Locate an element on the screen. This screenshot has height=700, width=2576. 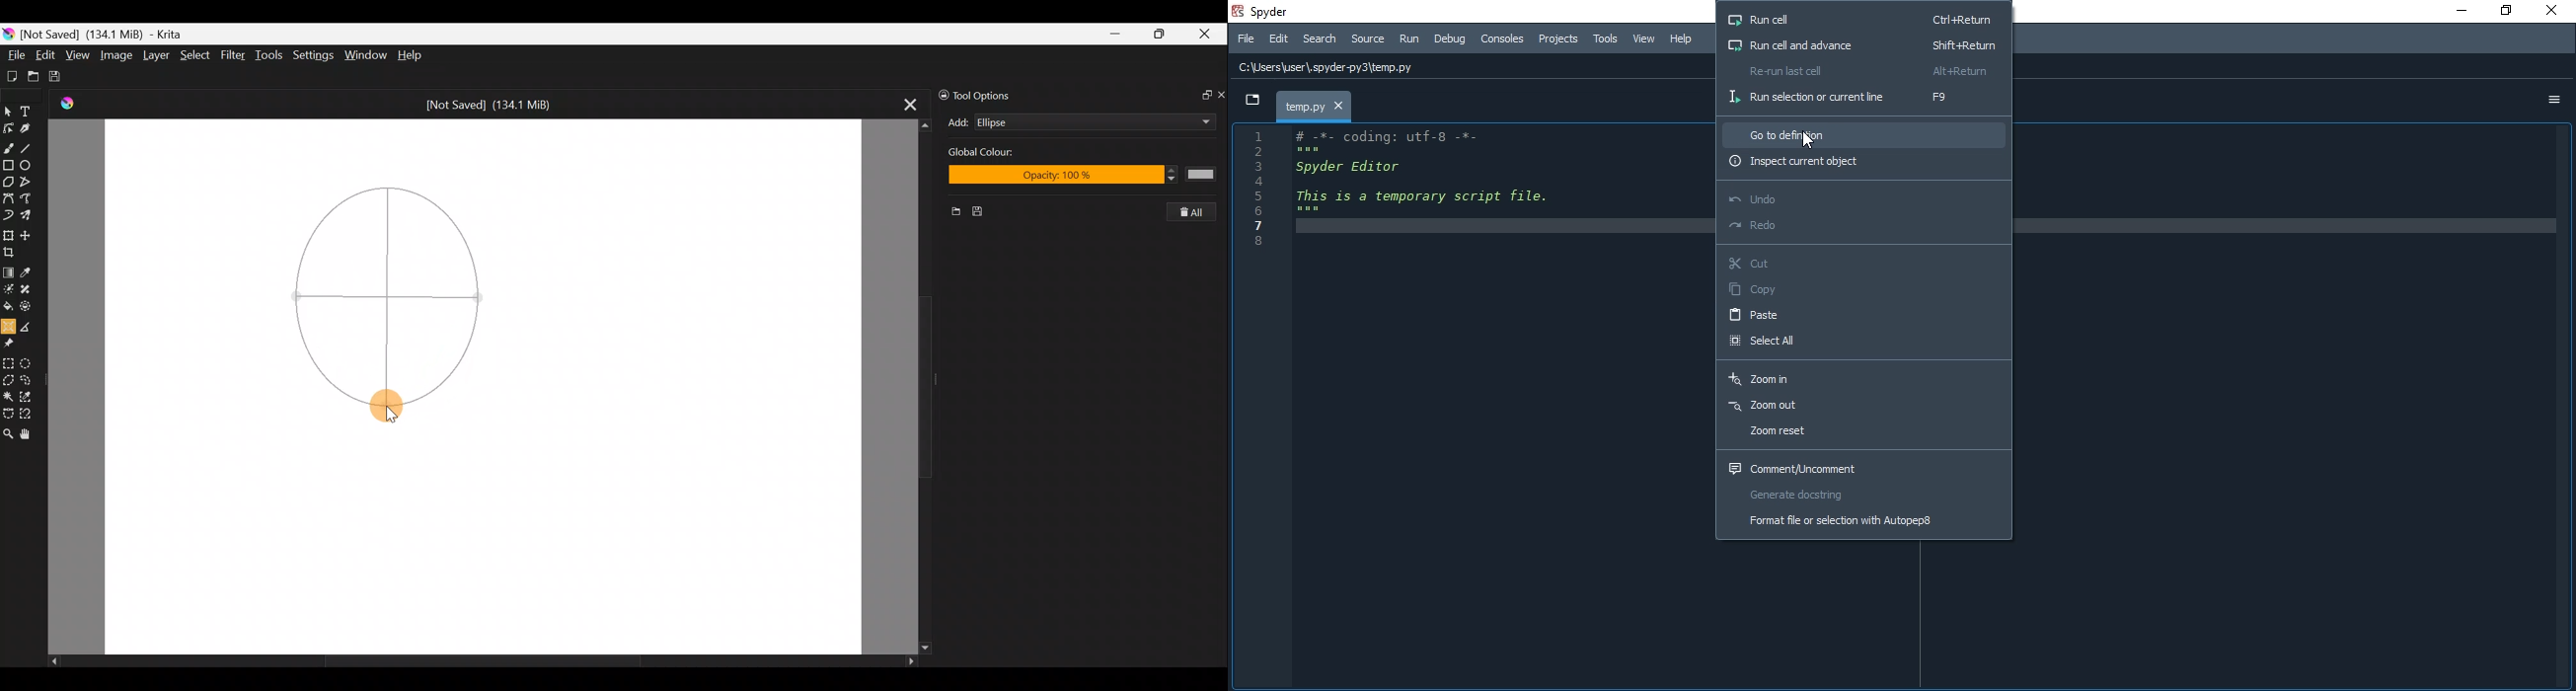
View is located at coordinates (78, 56).